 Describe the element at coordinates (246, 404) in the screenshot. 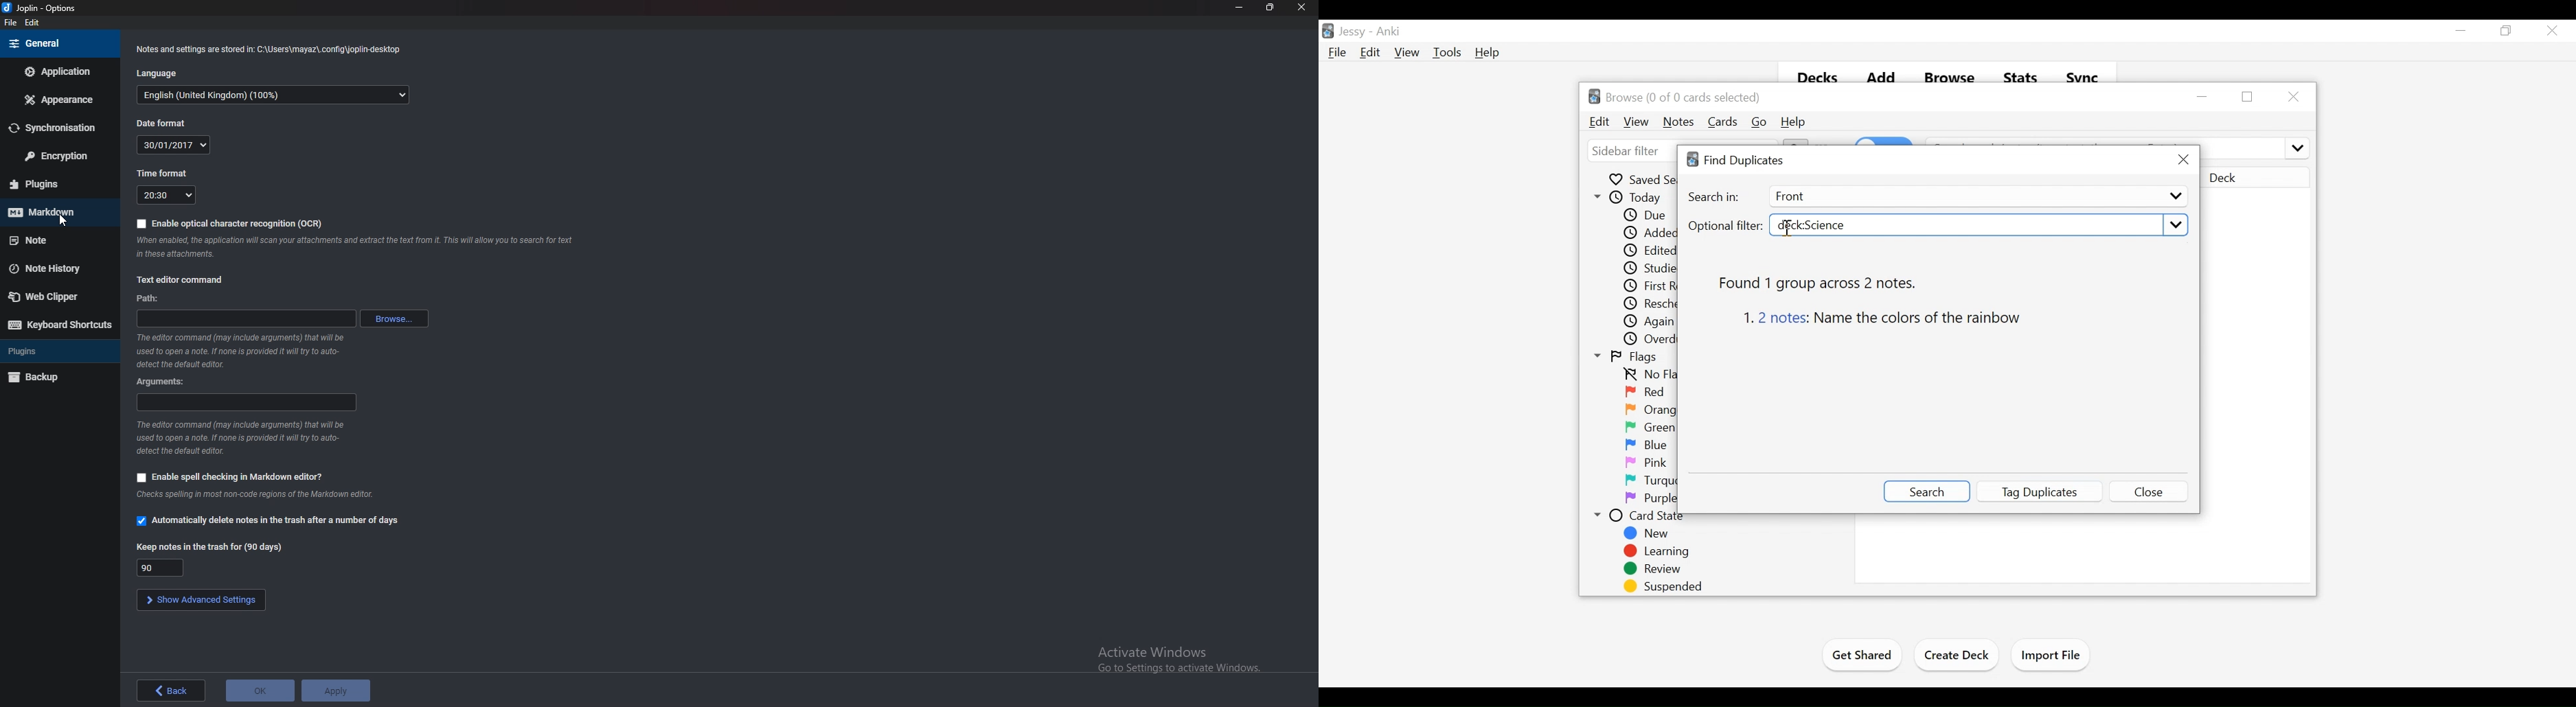

I see `Arguments` at that location.